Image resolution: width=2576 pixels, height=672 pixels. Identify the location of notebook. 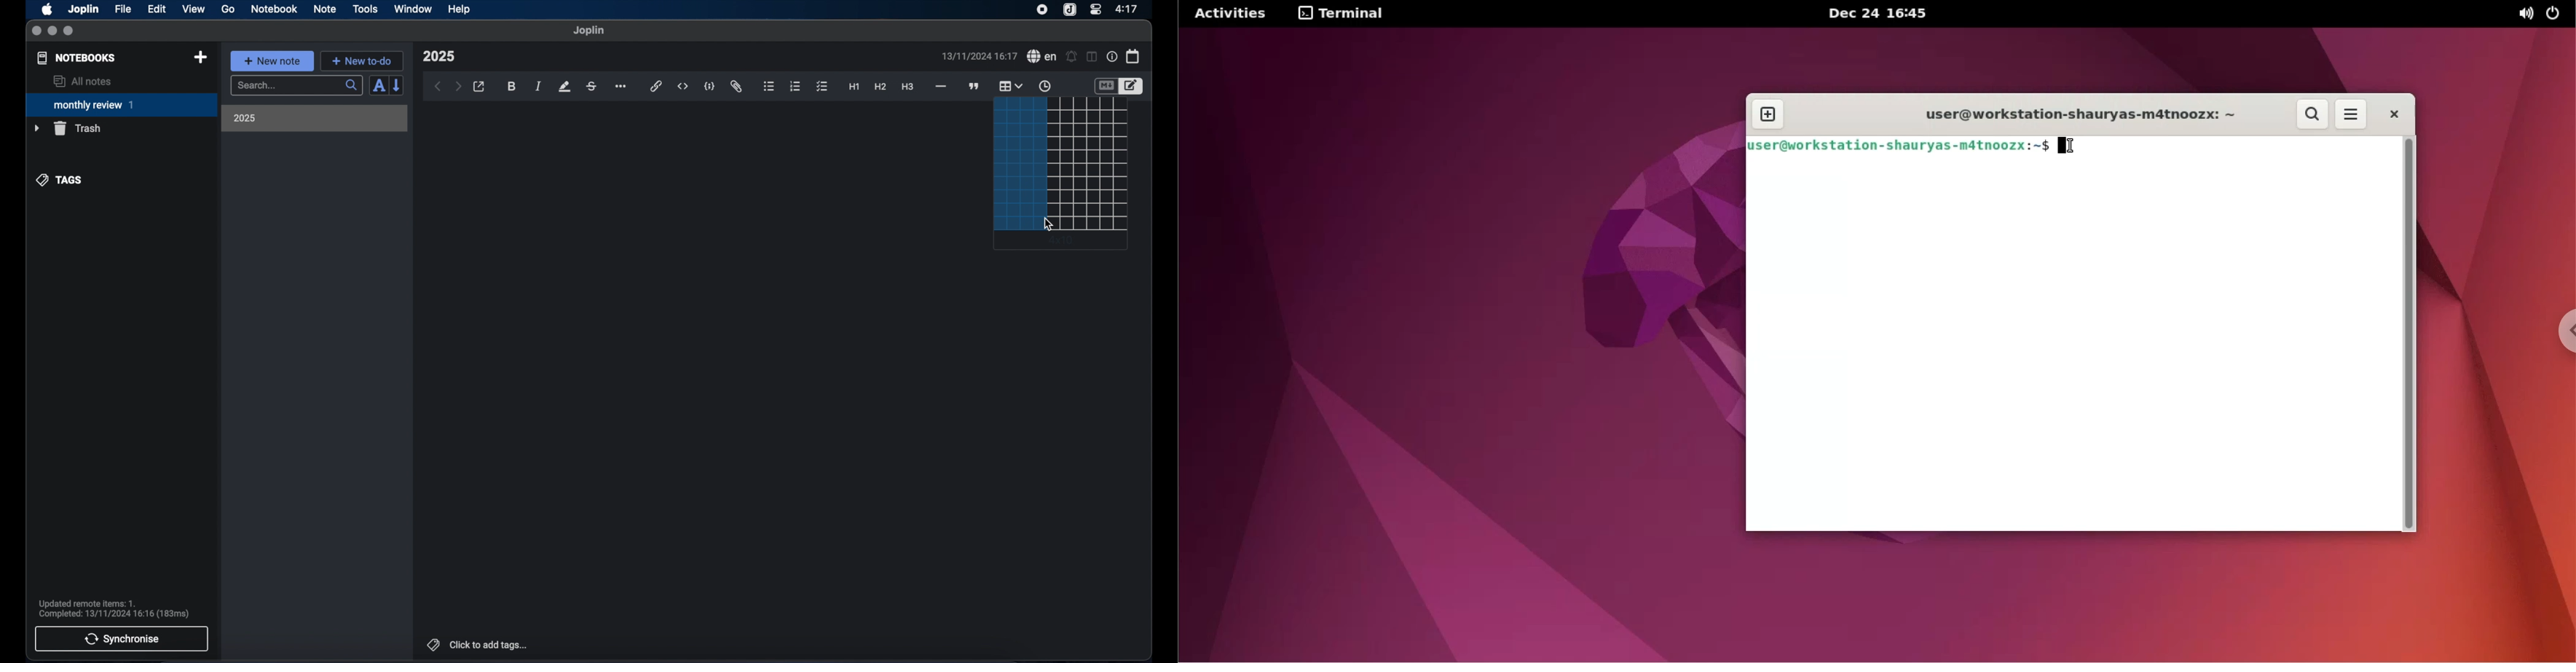
(274, 9).